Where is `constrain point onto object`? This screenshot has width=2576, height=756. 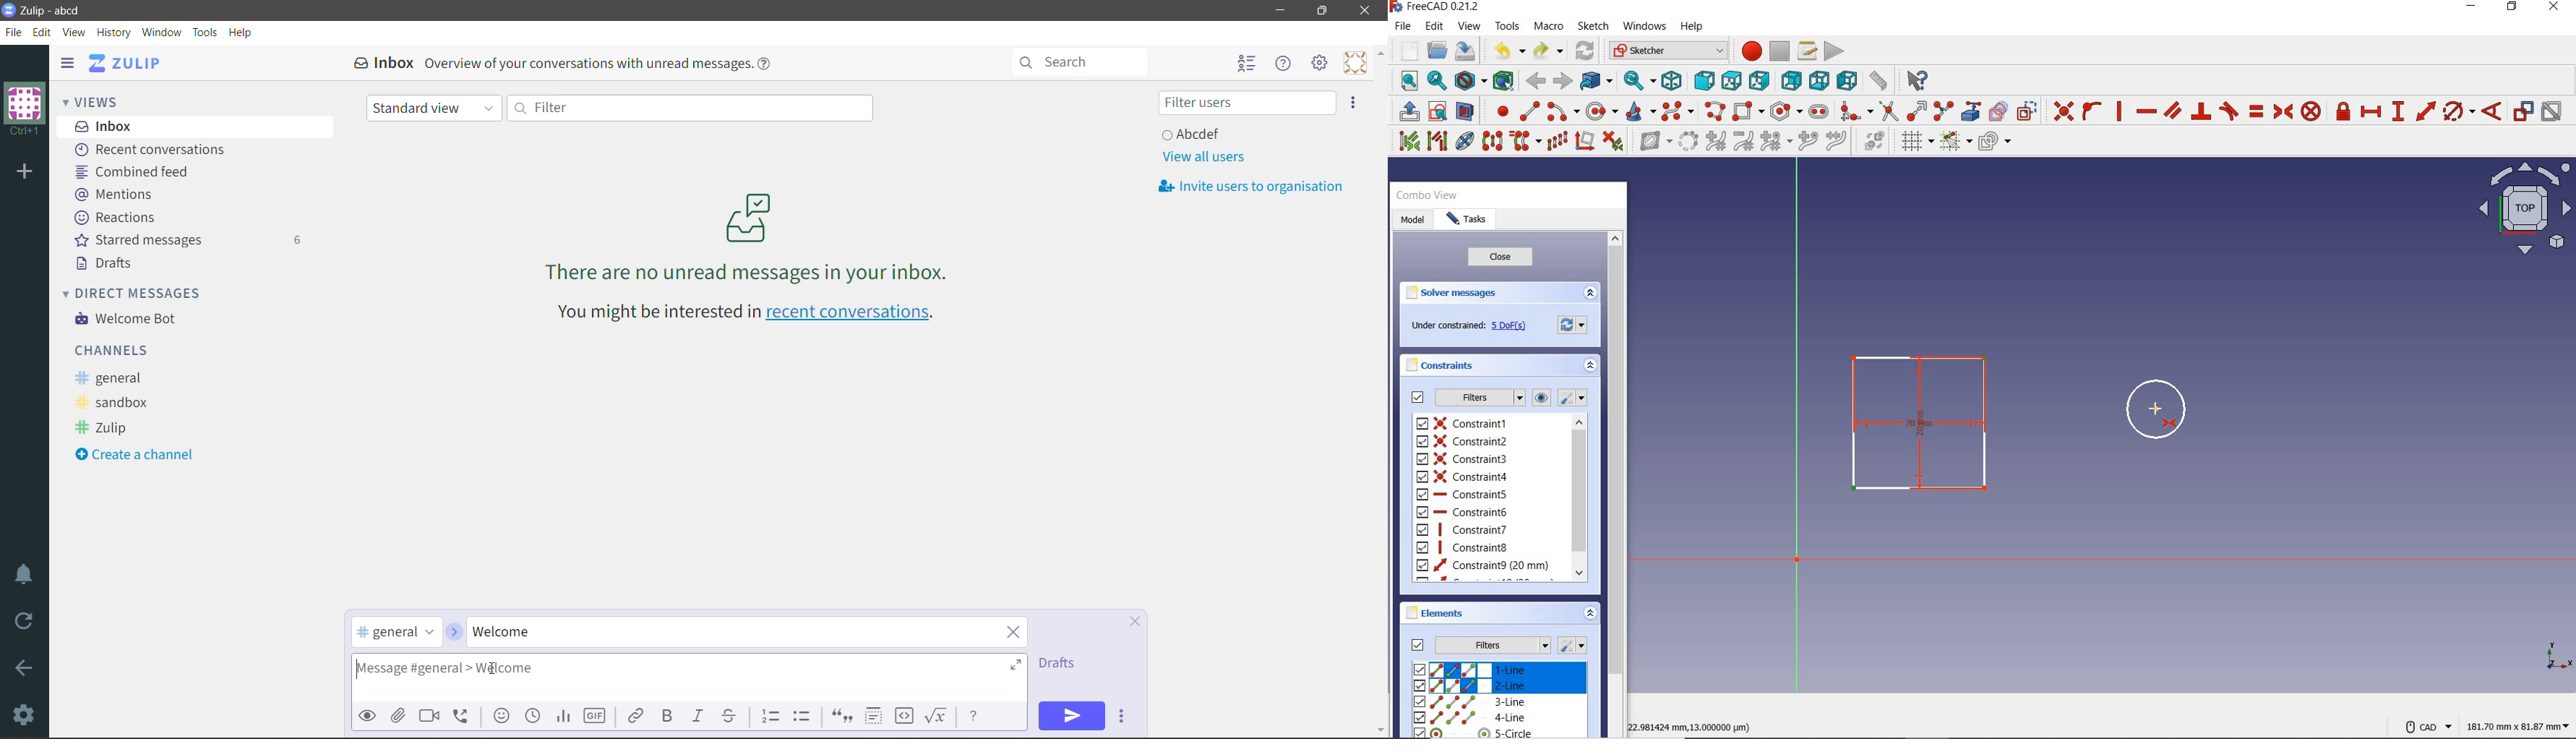
constrain point onto object is located at coordinates (2092, 111).